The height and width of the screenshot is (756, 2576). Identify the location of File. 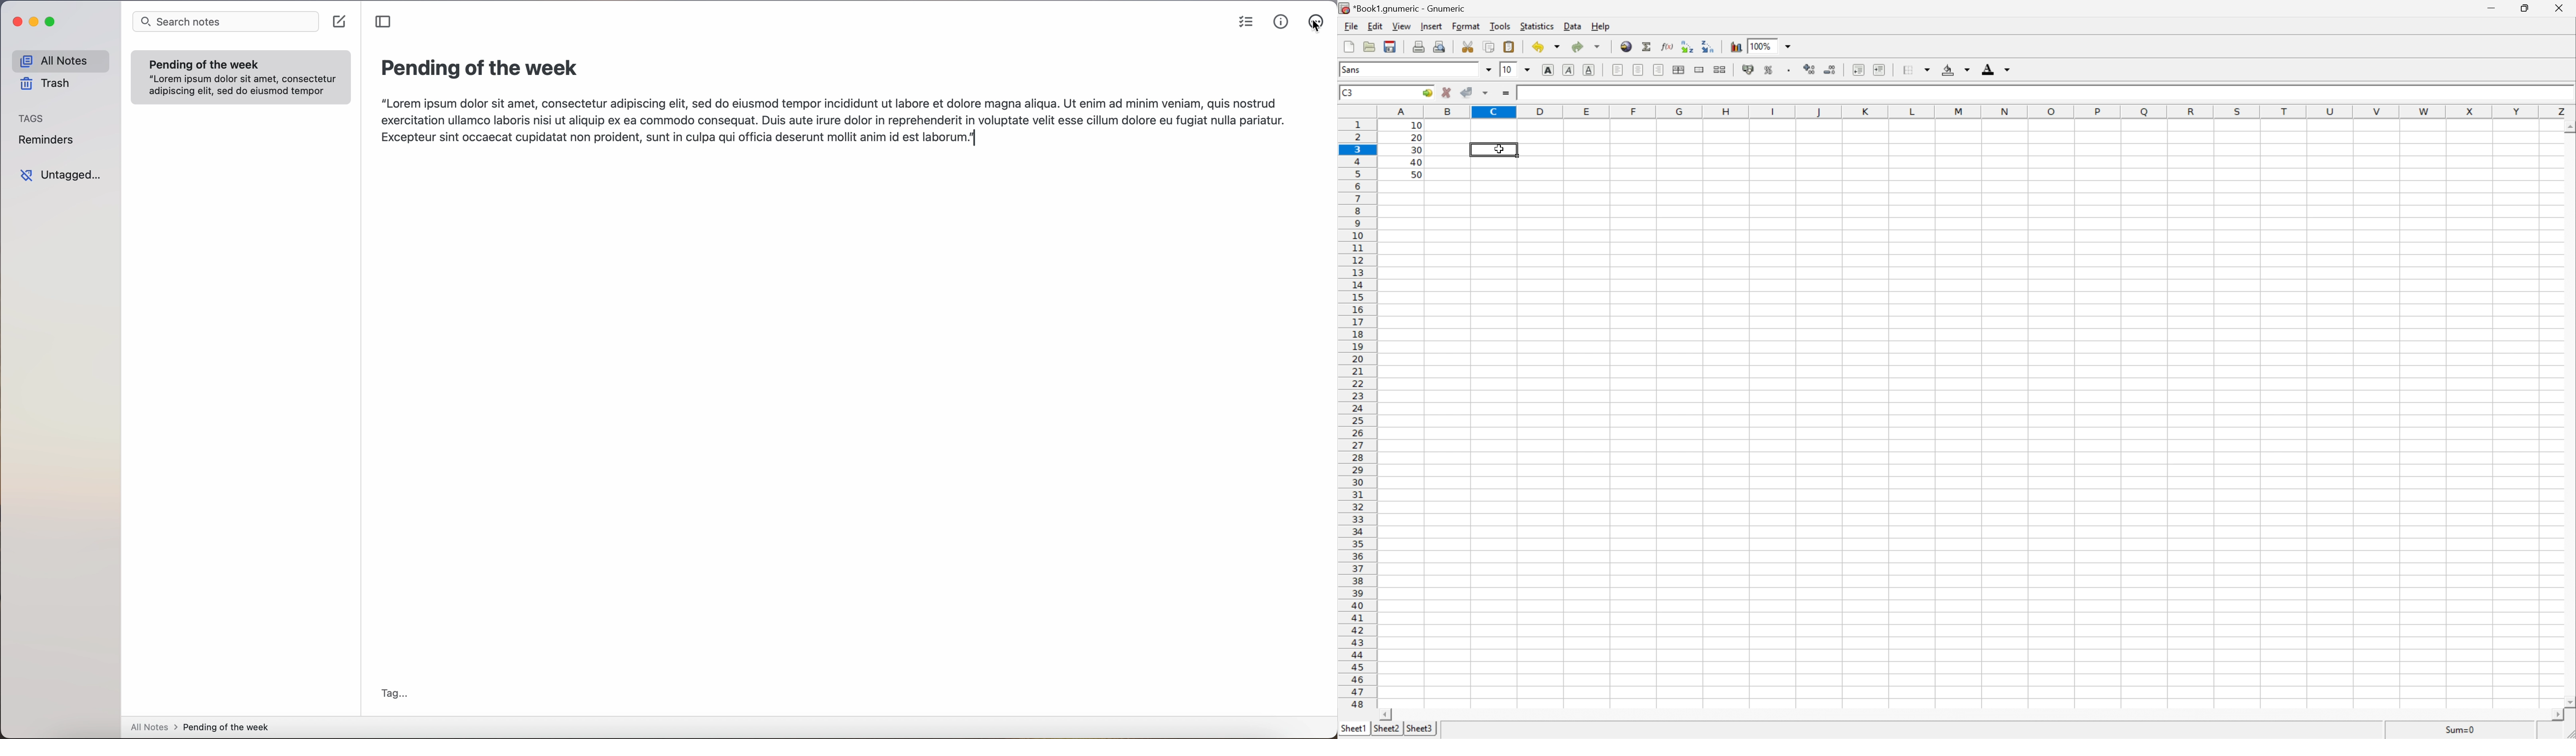
(1348, 44).